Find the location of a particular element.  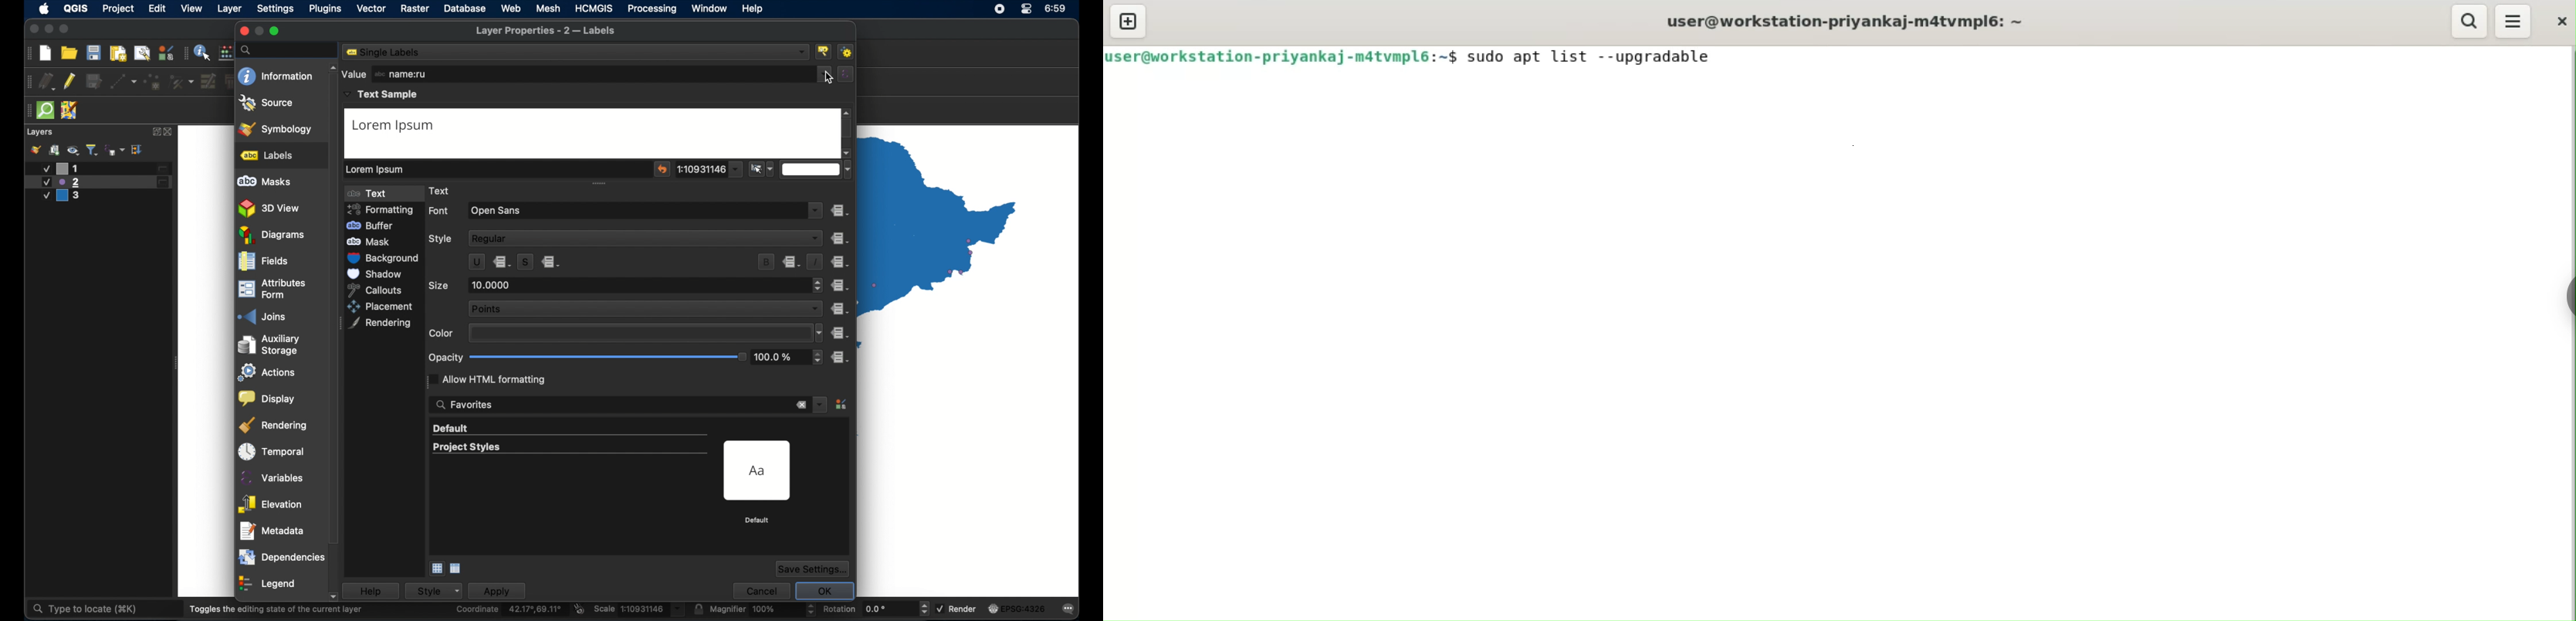

3D view is located at coordinates (271, 209).